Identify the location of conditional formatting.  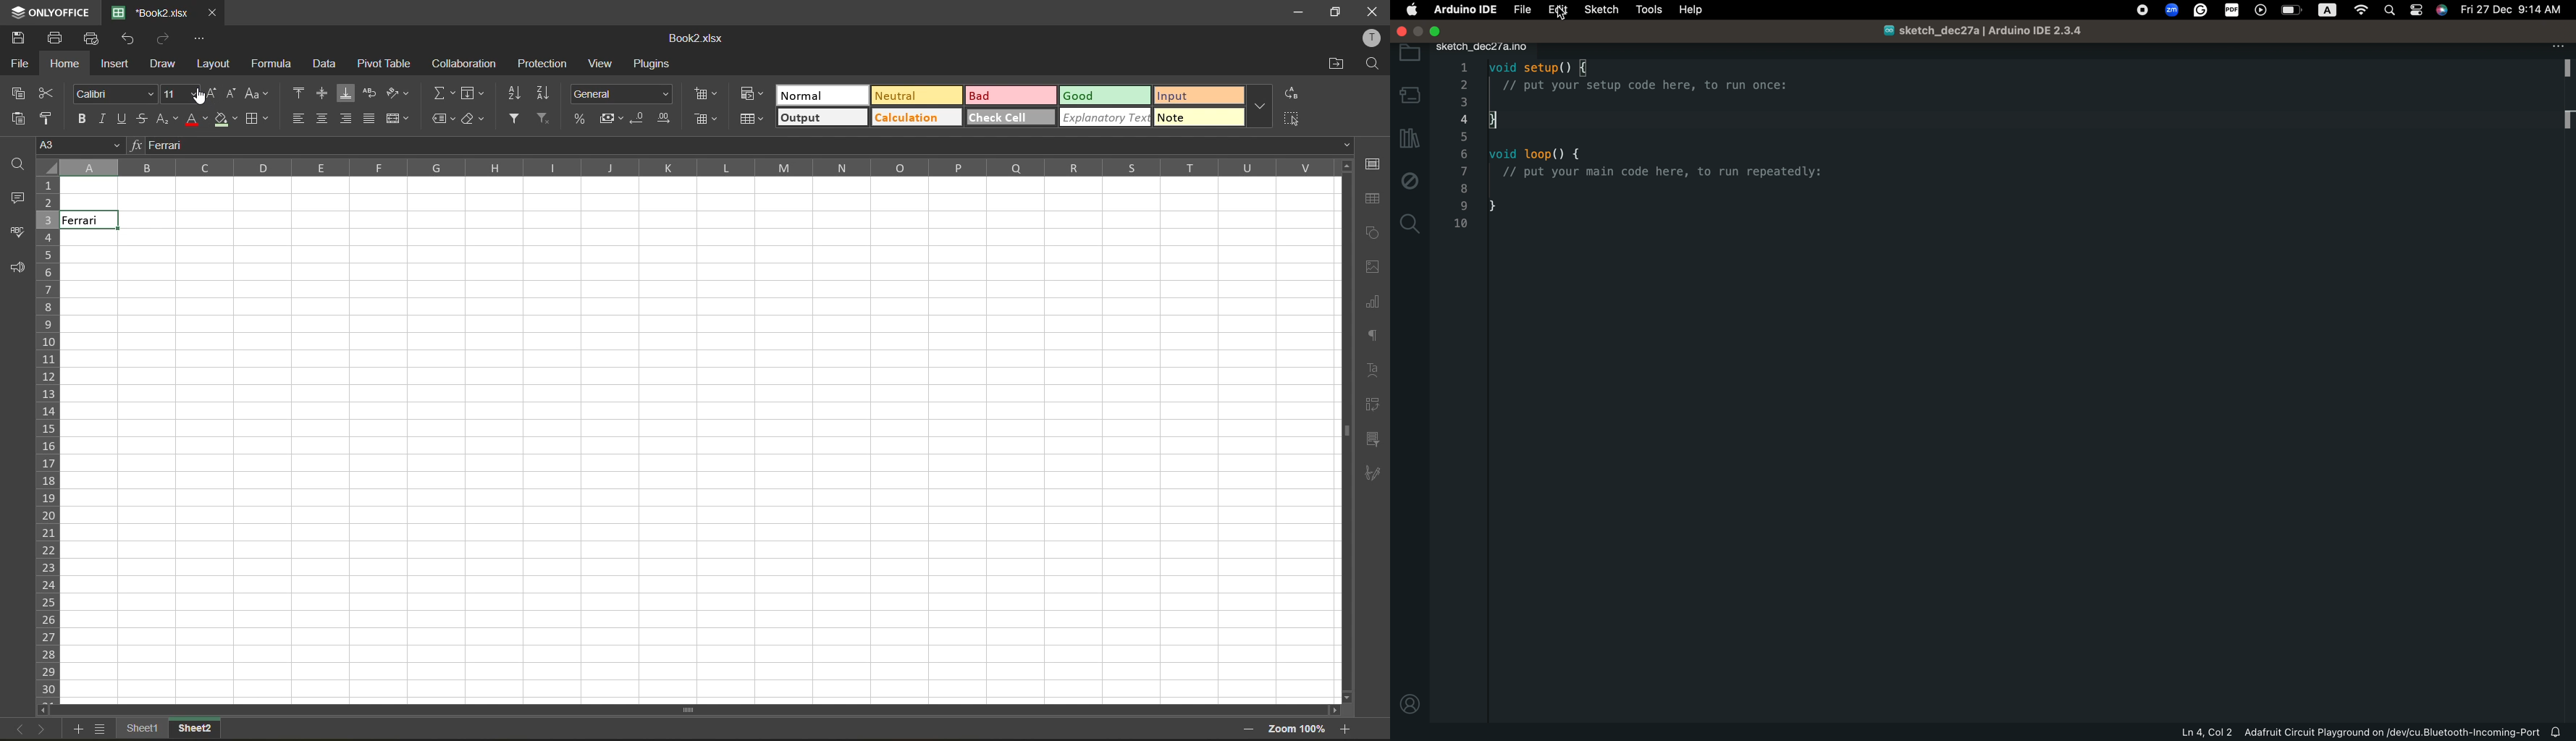
(753, 95).